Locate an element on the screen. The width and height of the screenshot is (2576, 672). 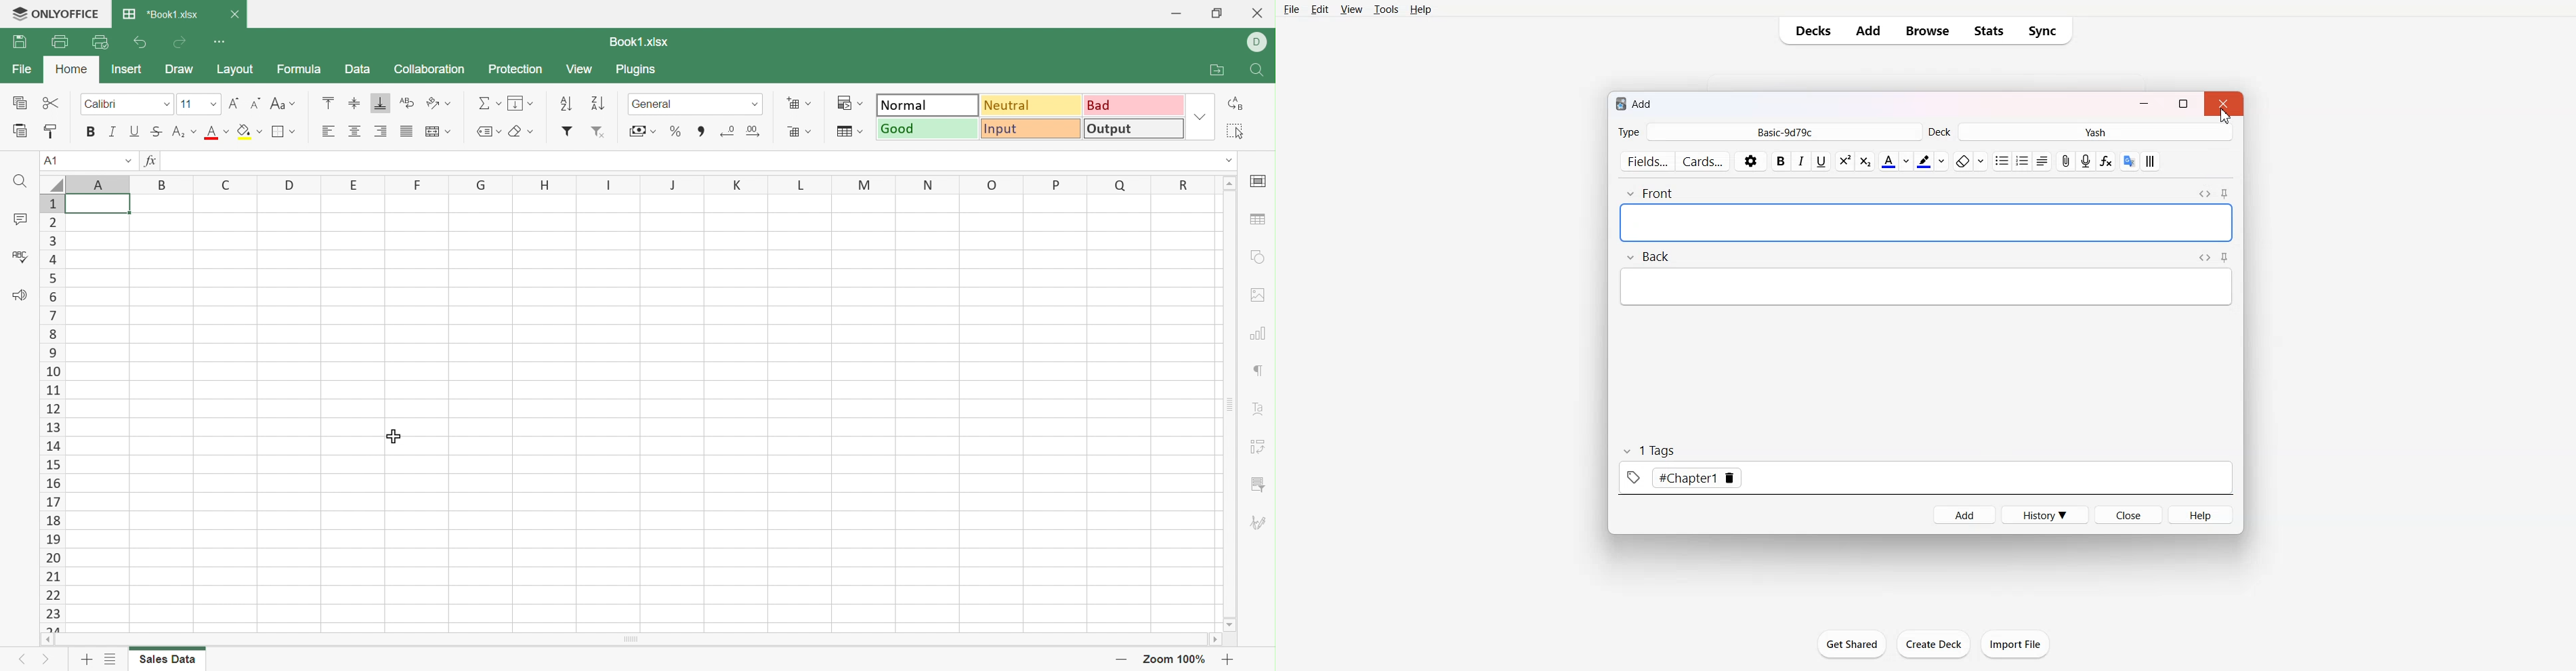
View is located at coordinates (580, 69).